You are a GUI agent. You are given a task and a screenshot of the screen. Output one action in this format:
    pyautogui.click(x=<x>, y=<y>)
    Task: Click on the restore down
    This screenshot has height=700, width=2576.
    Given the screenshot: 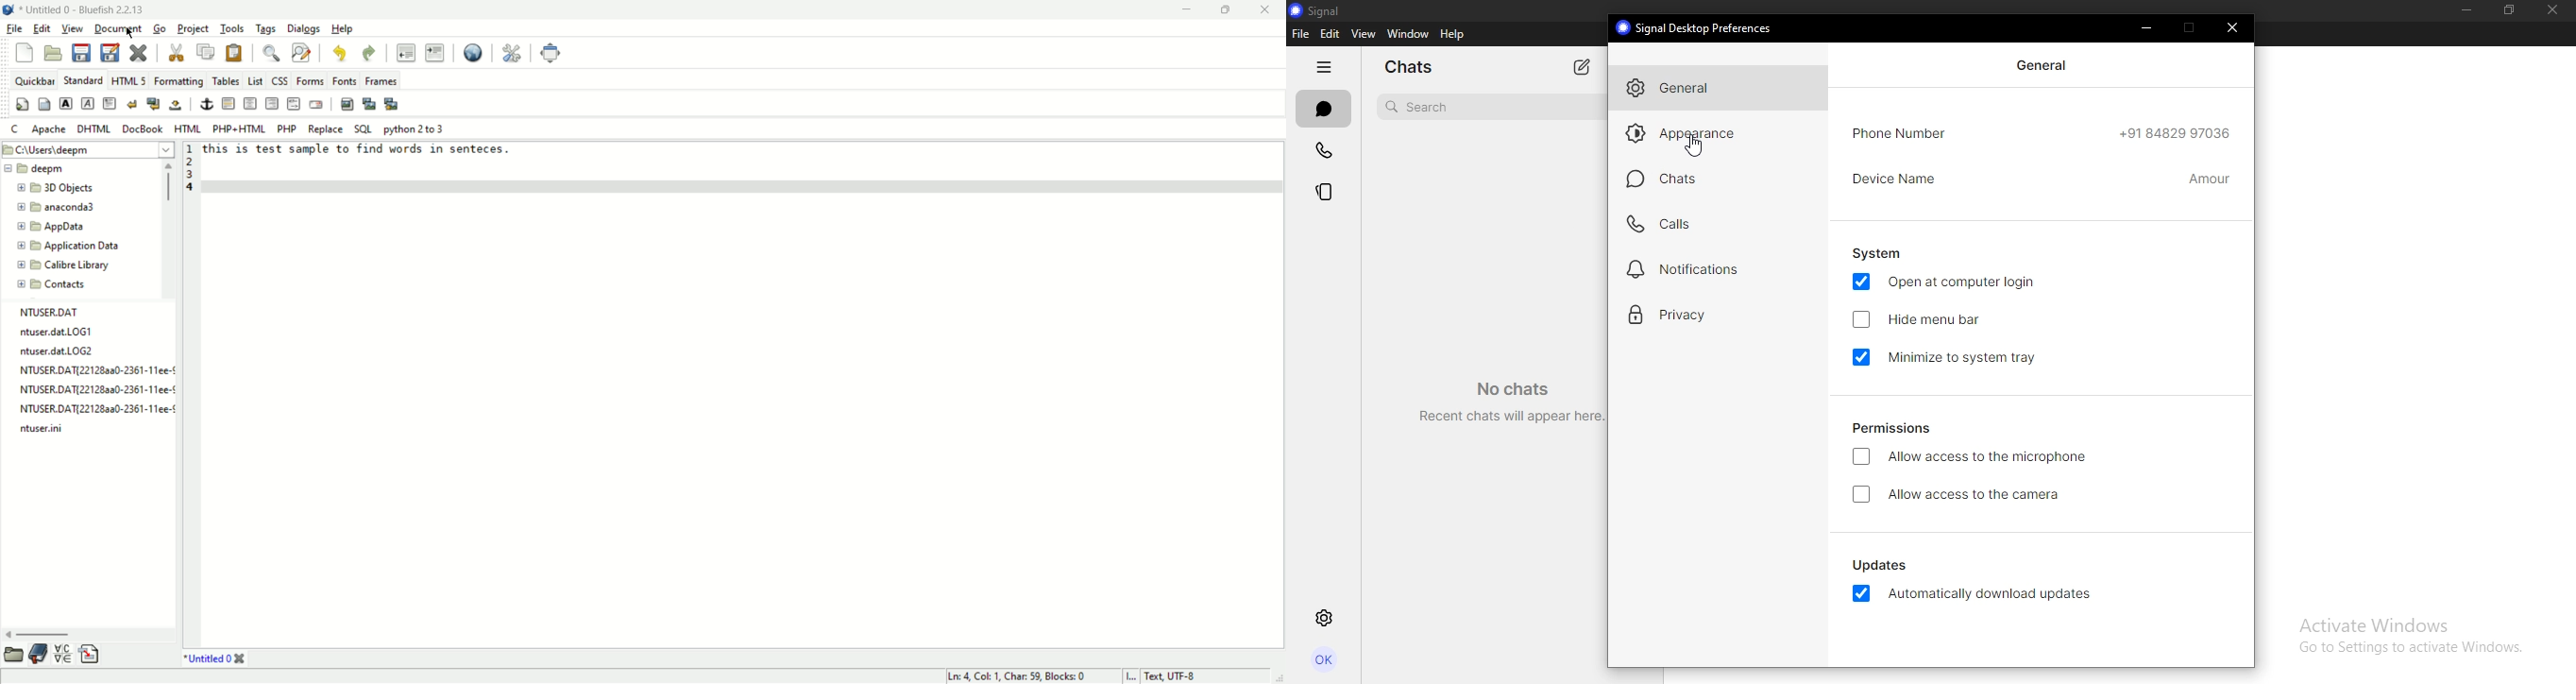 What is the action you would take?
    pyautogui.click(x=2504, y=10)
    